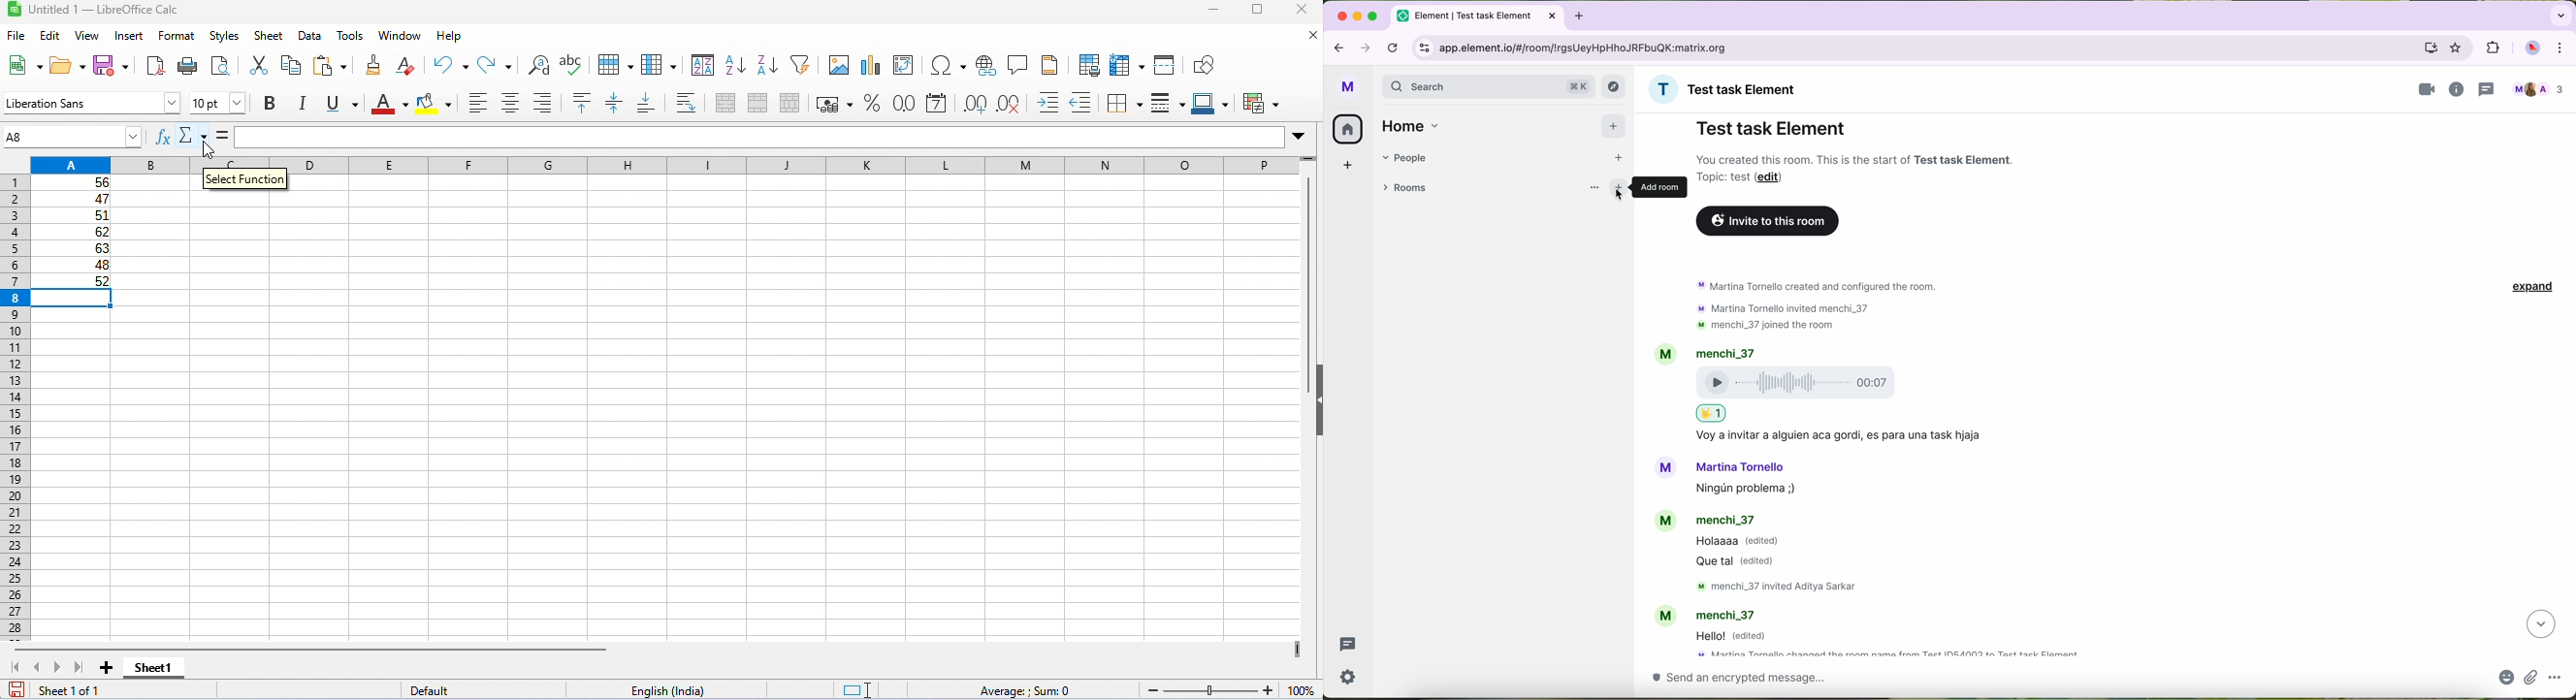 The height and width of the screenshot is (700, 2576). I want to click on attach file, so click(2532, 678).